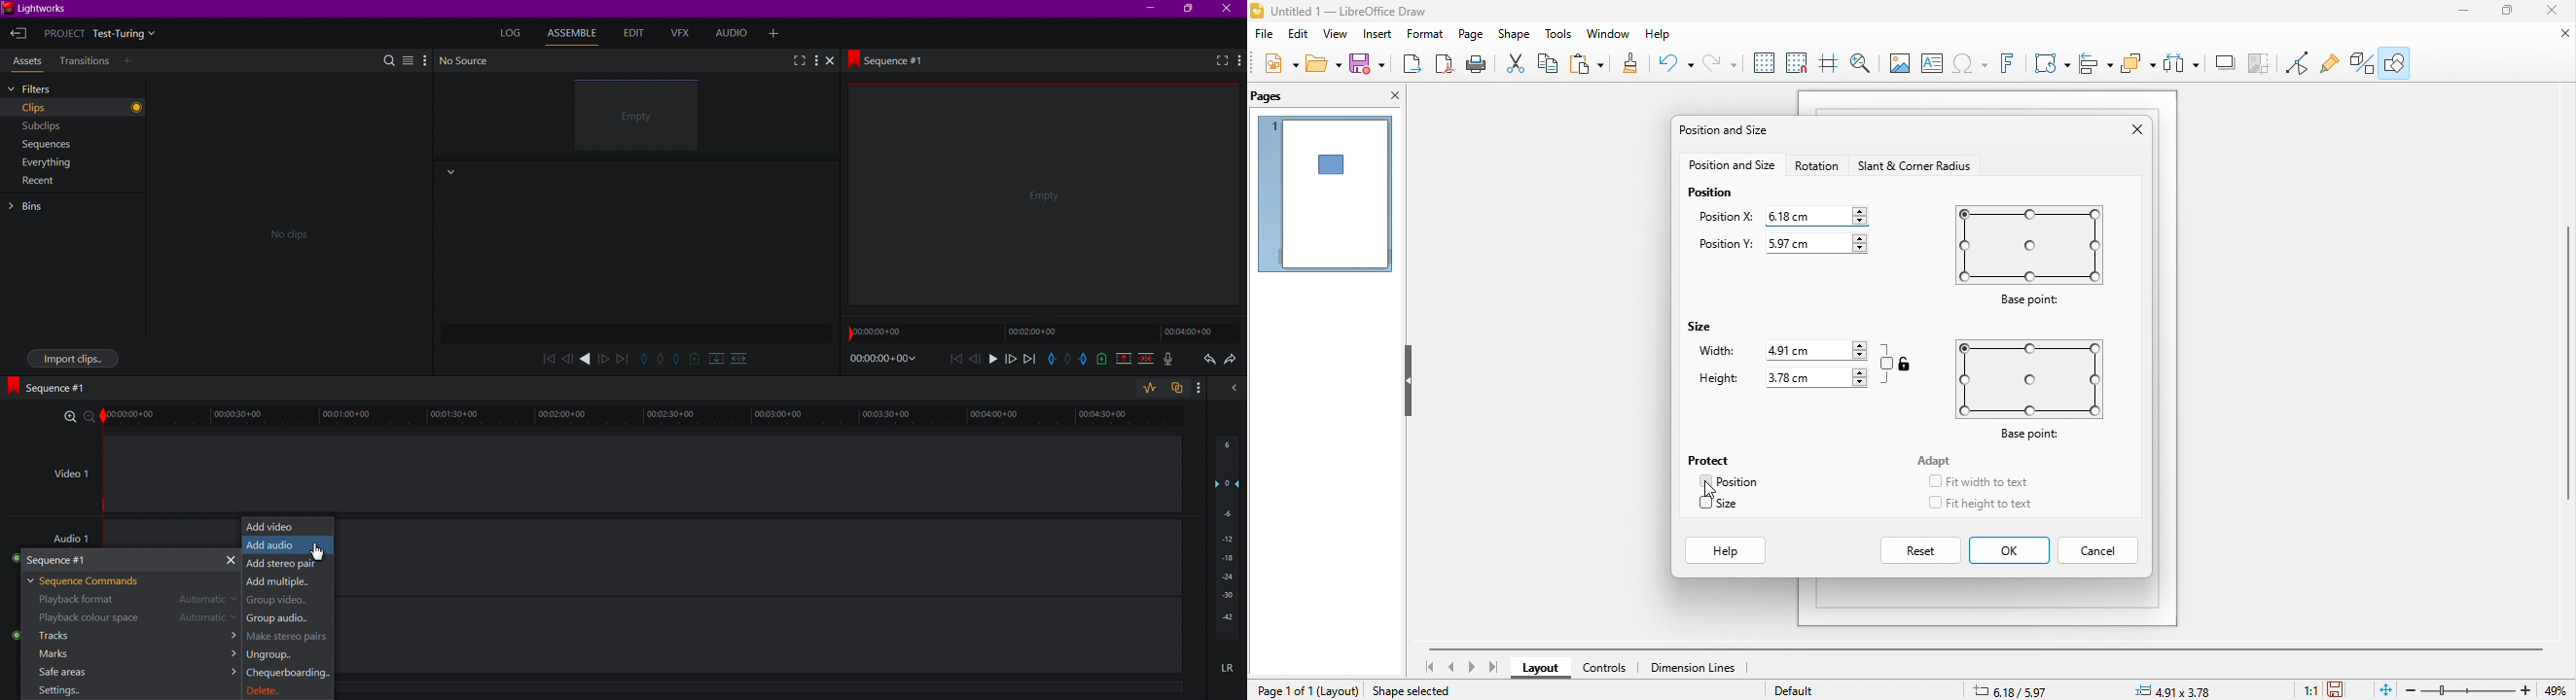 This screenshot has height=700, width=2576. I want to click on layout, so click(1341, 690).